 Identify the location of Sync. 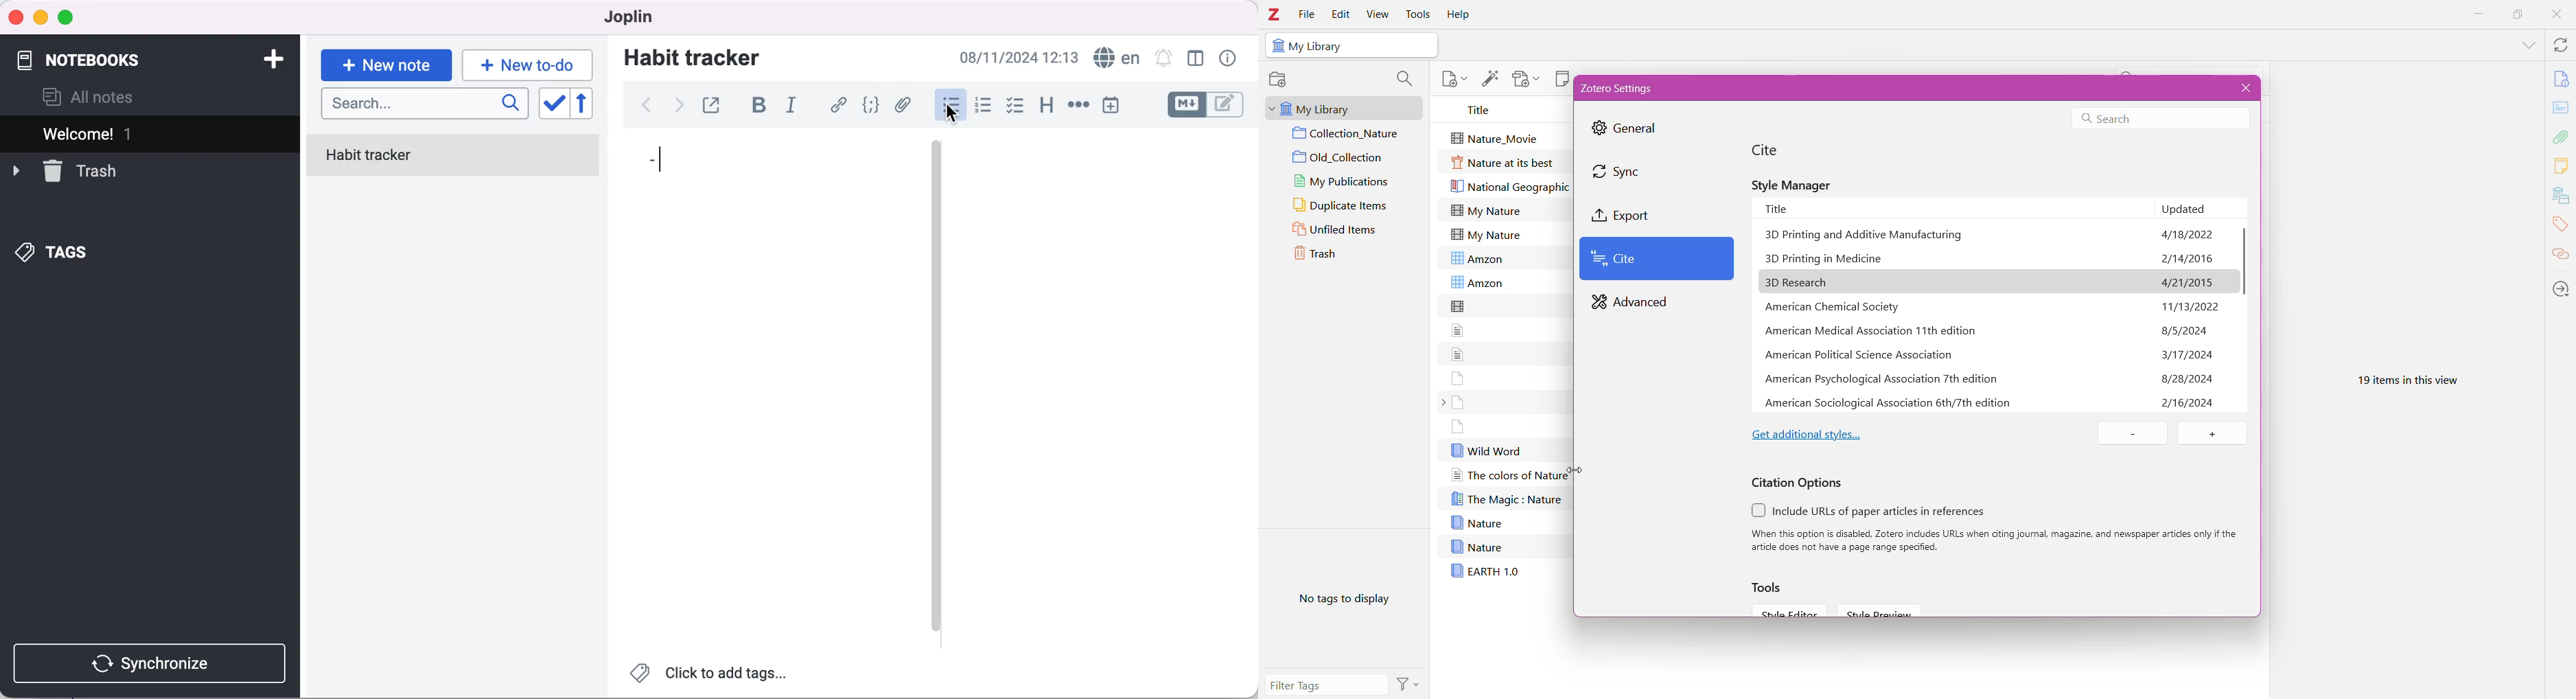
(1630, 172).